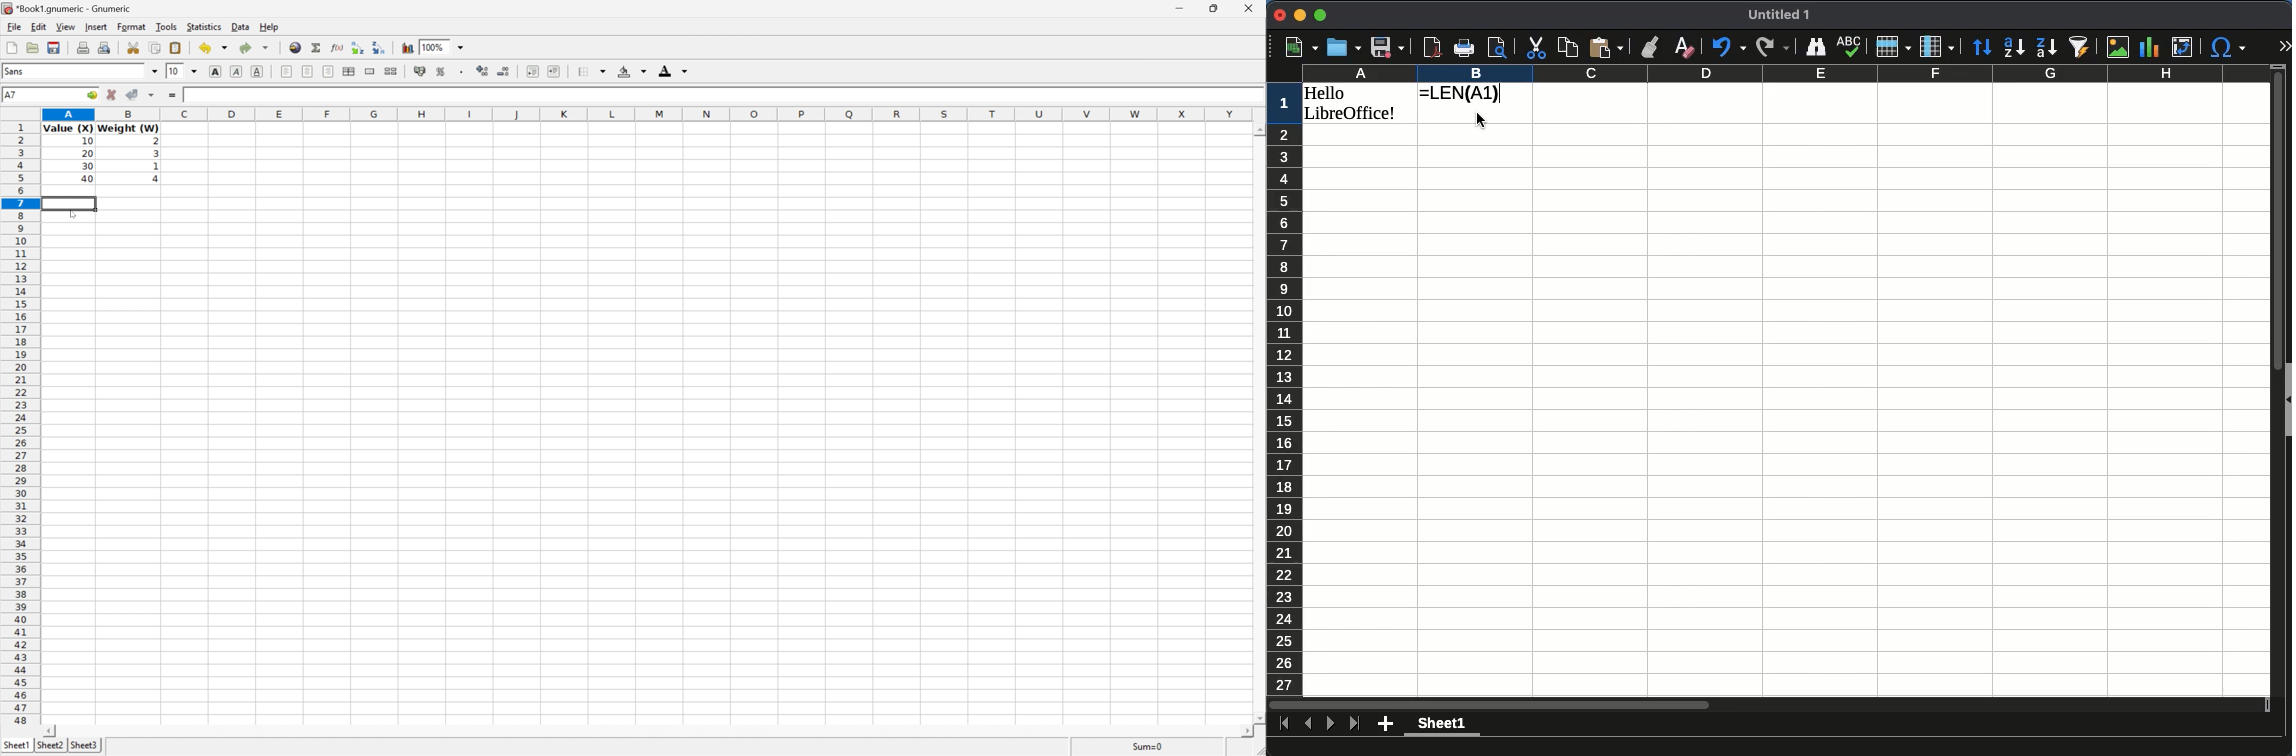 The width and height of the screenshot is (2296, 756). I want to click on save, so click(1390, 46).